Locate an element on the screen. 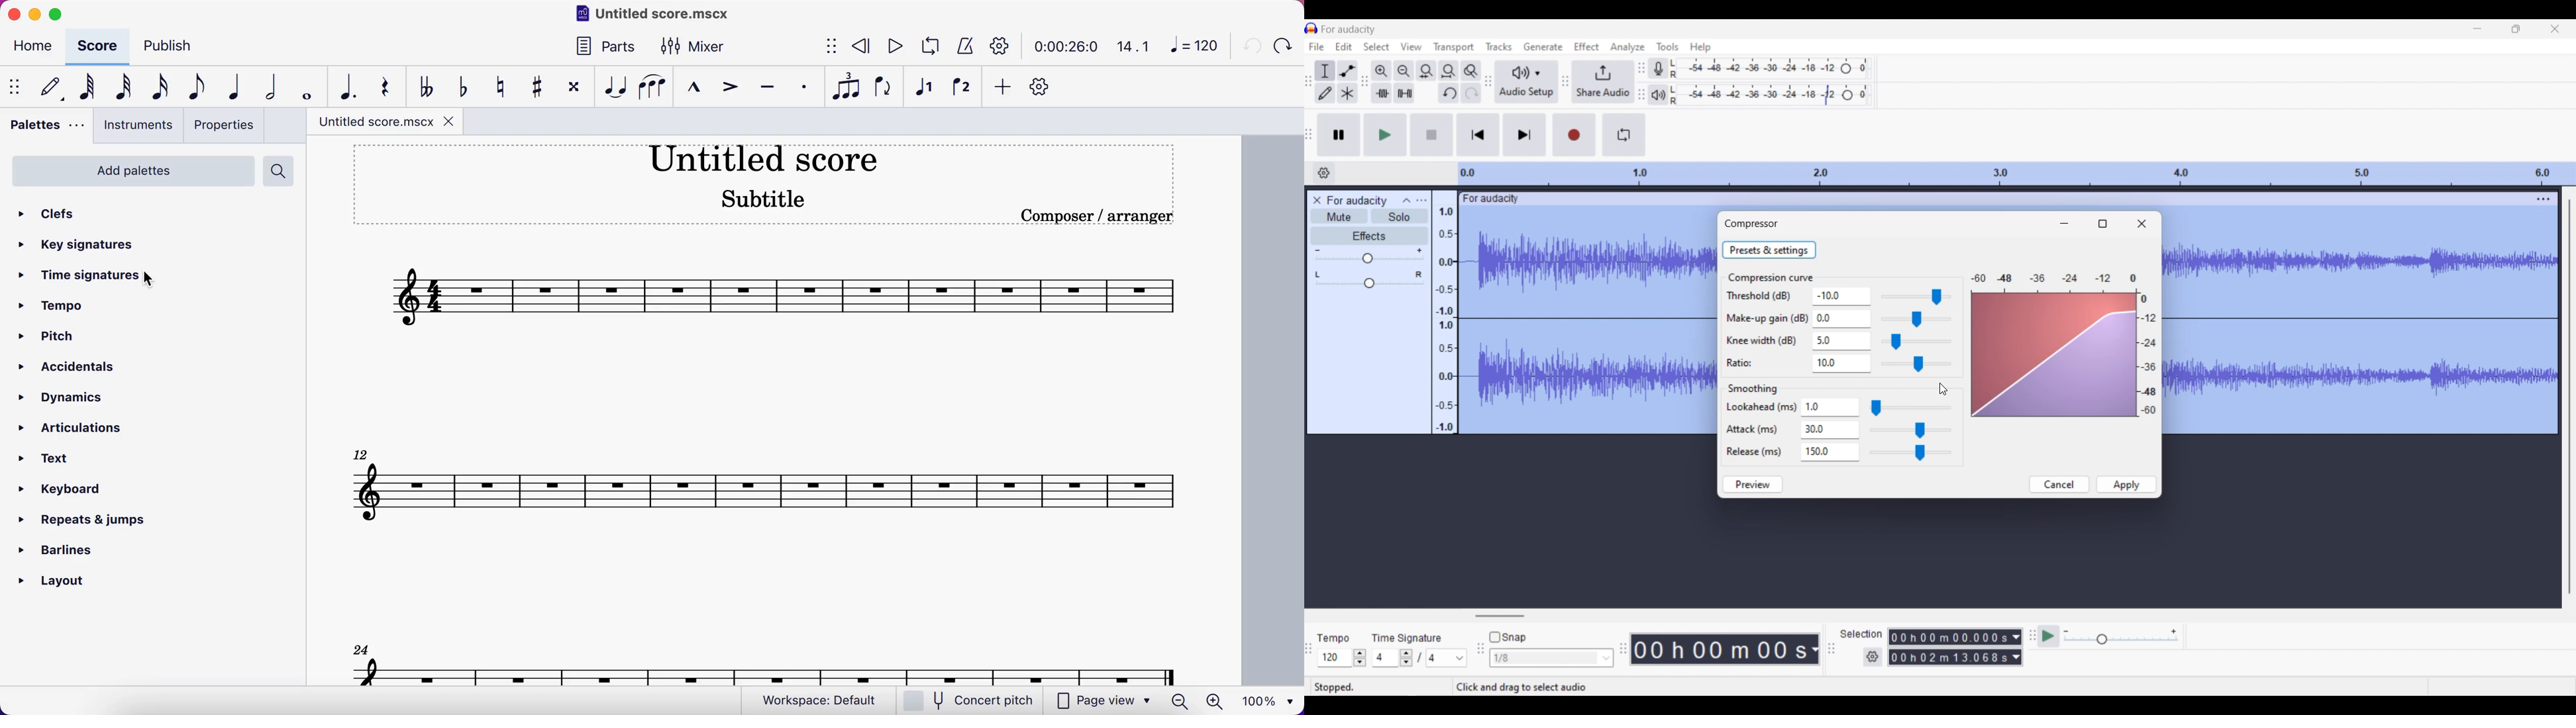 The height and width of the screenshot is (728, 2576). whole note is located at coordinates (307, 87).